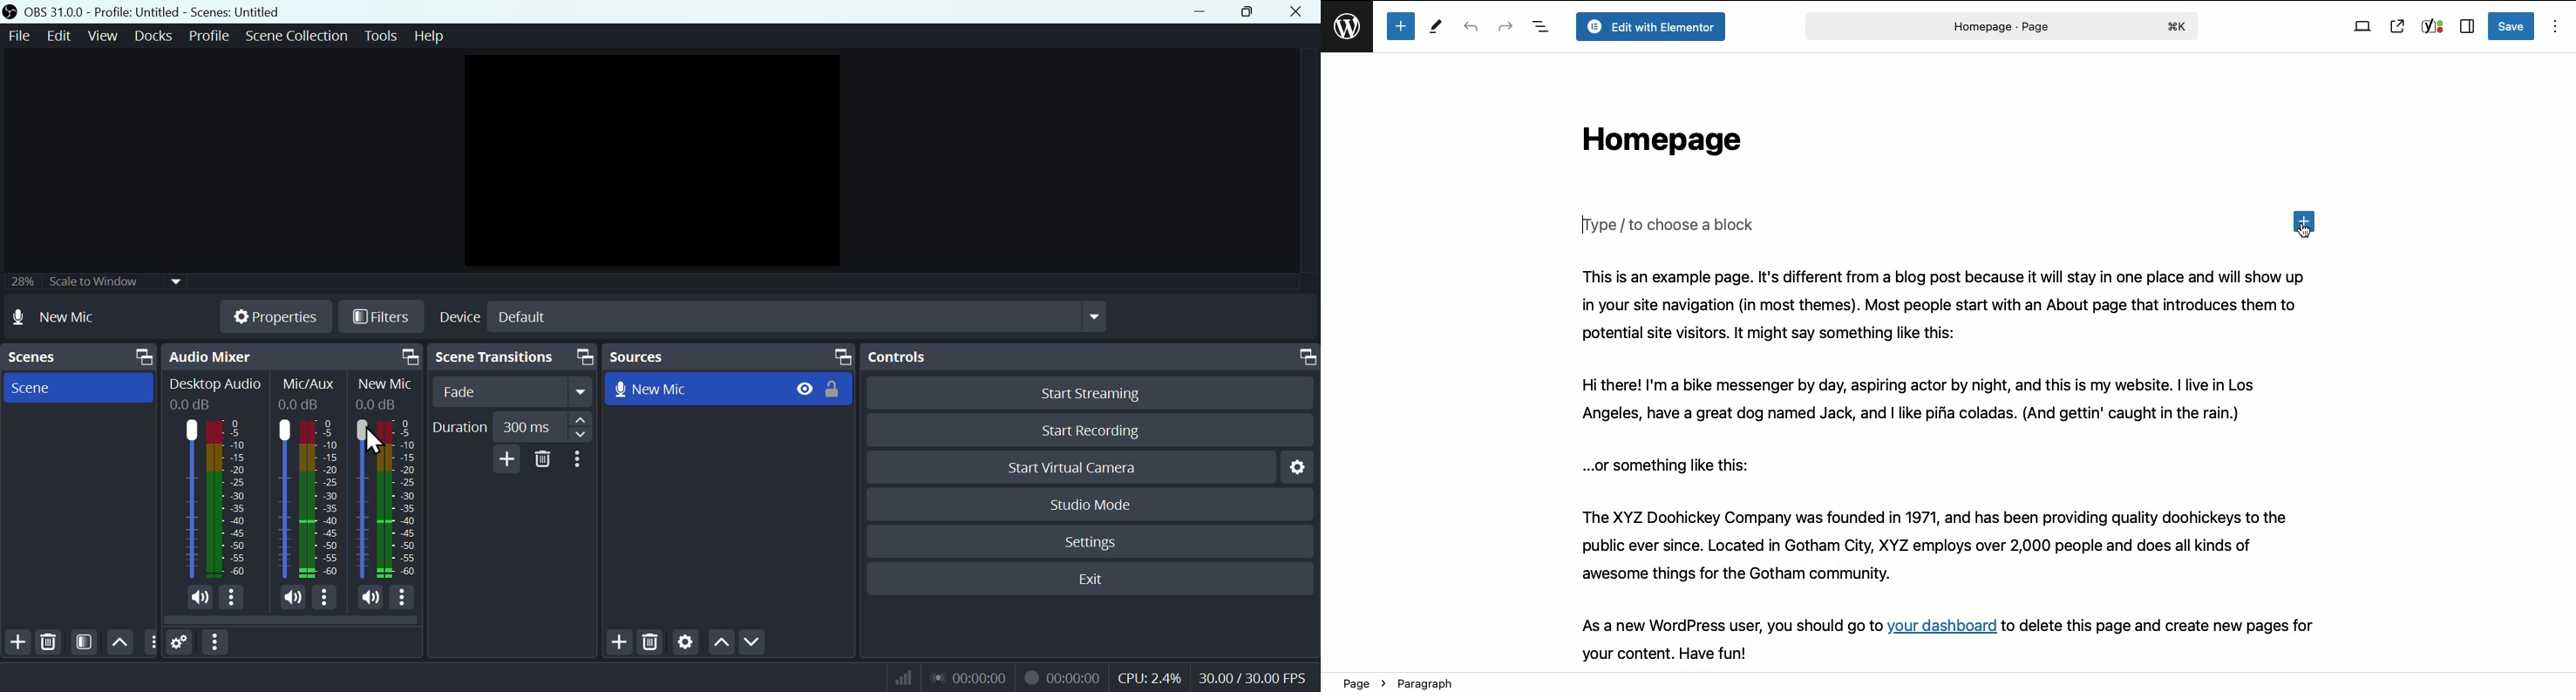 This screenshot has height=700, width=2576. Describe the element at coordinates (621, 643) in the screenshot. I see `Add` at that location.